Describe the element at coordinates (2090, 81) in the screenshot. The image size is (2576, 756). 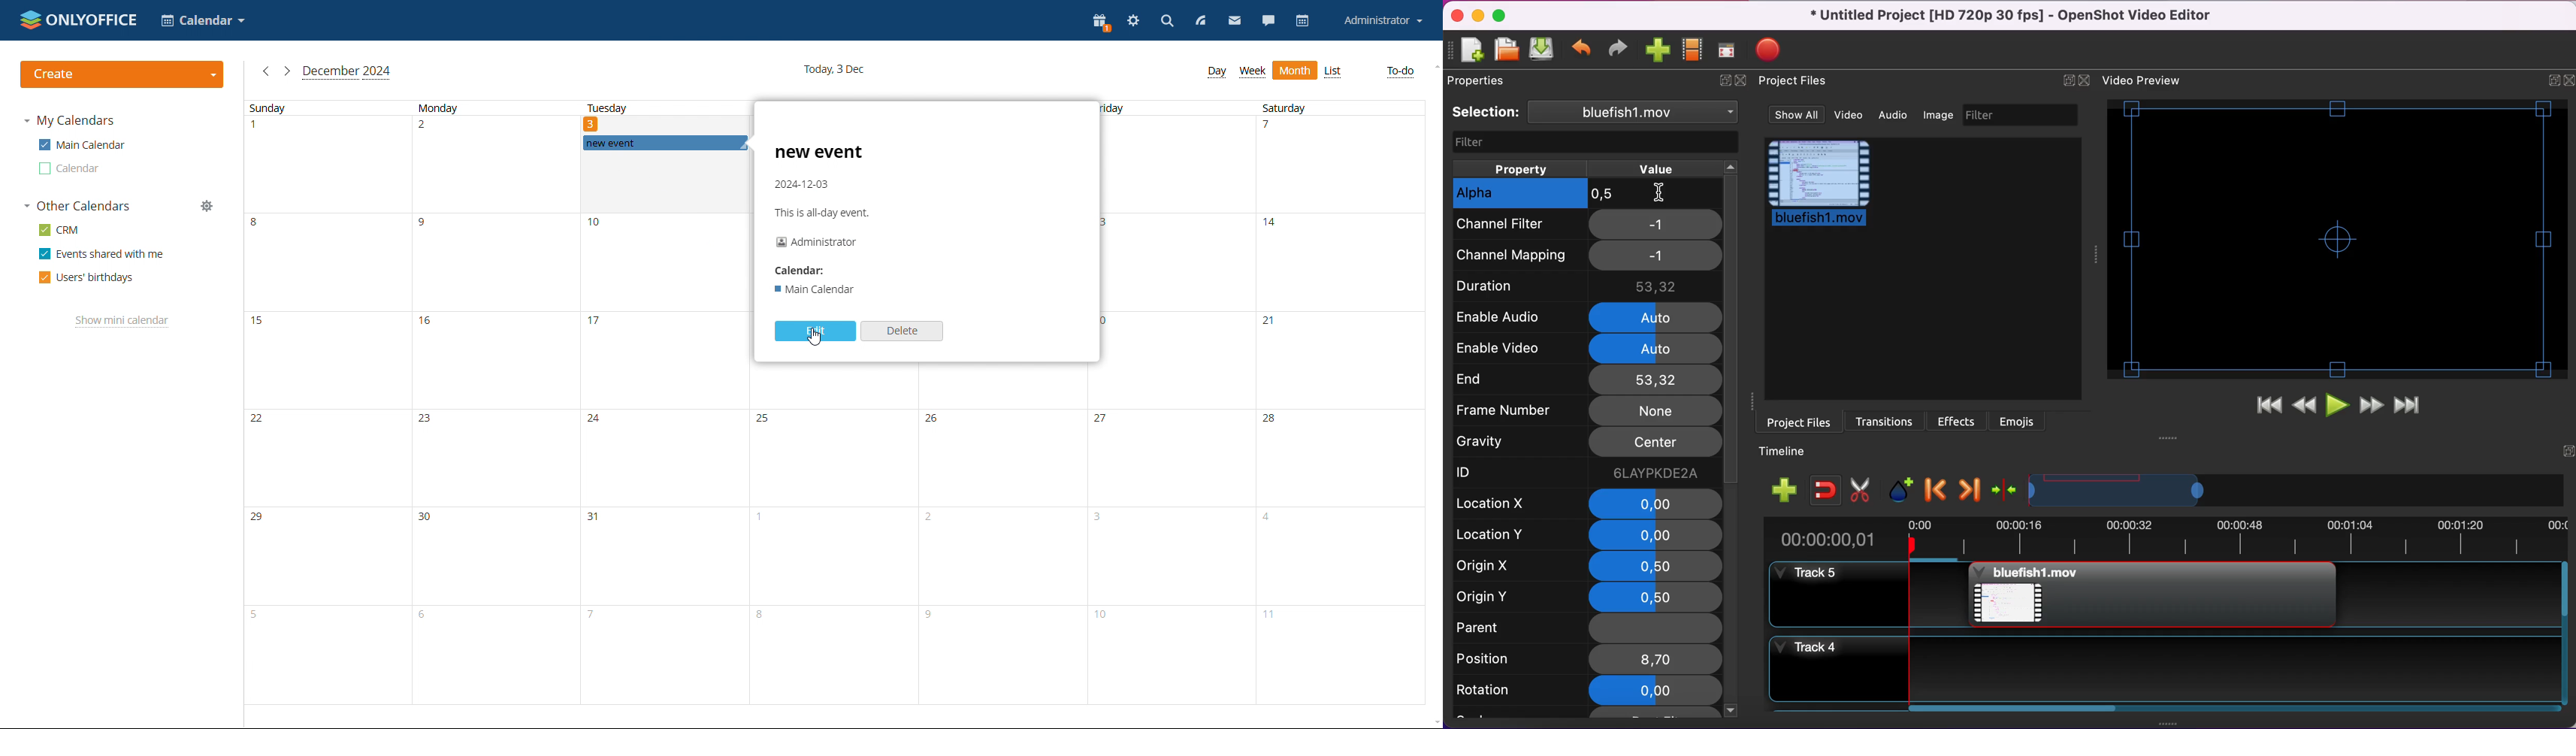
I see `close` at that location.